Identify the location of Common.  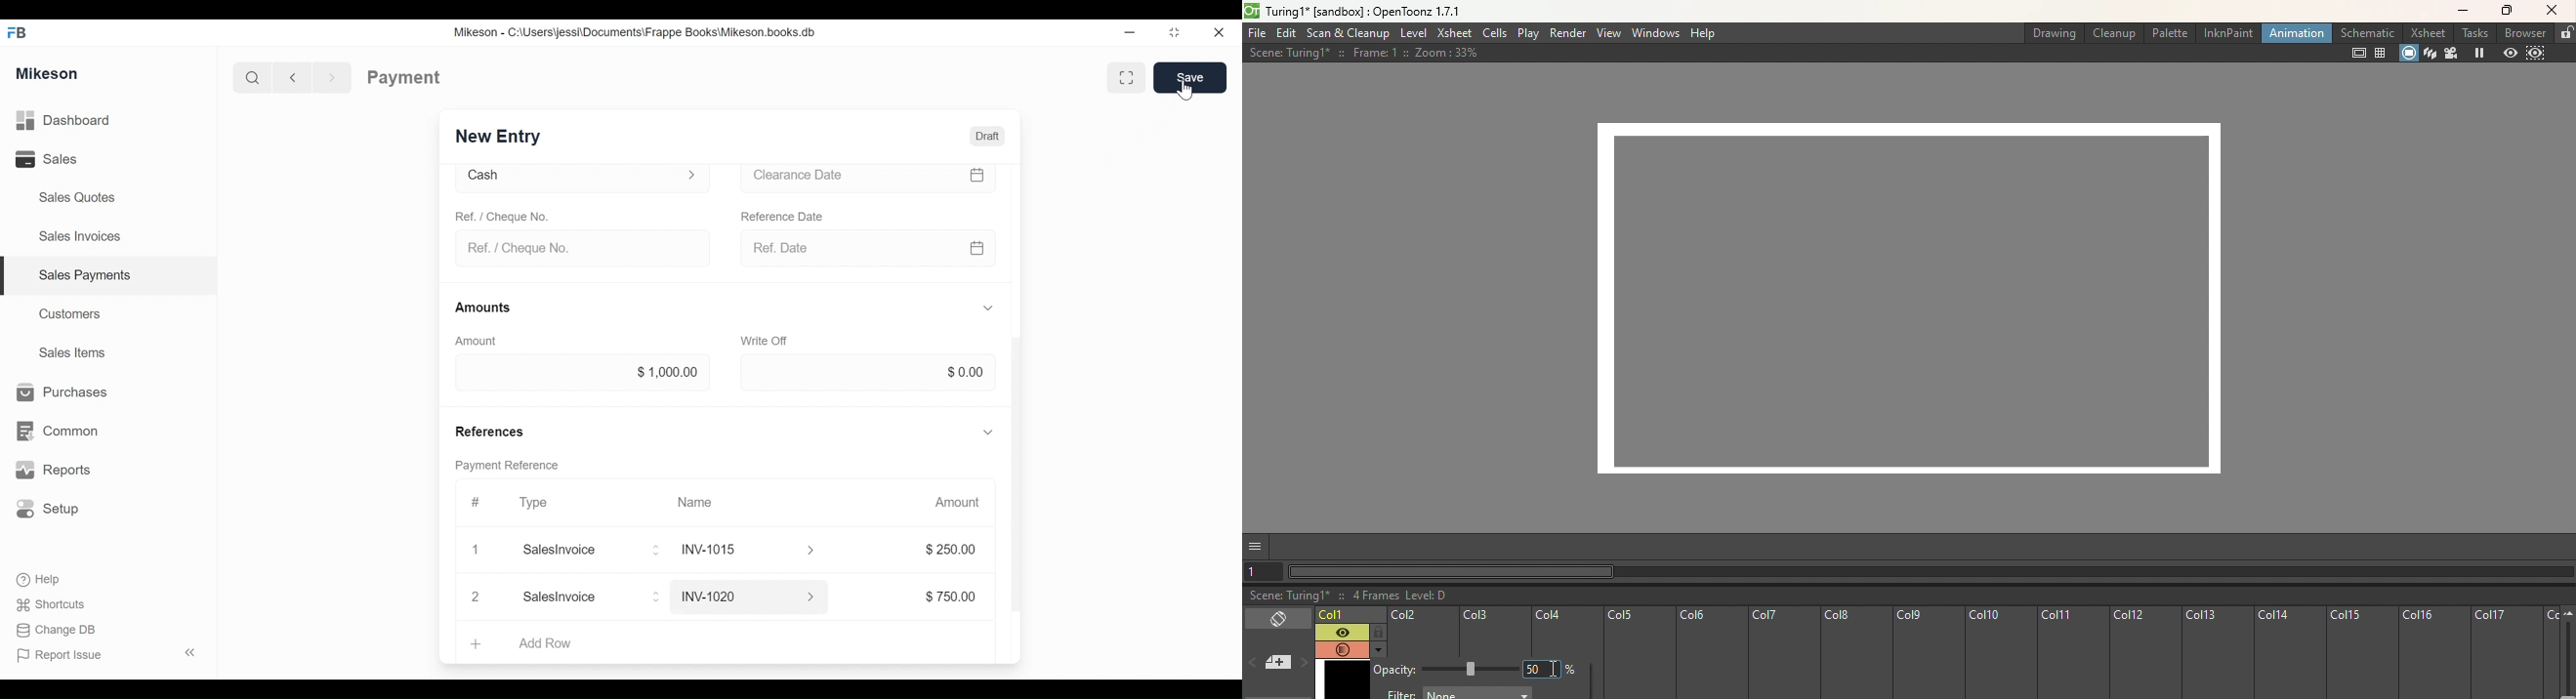
(64, 425).